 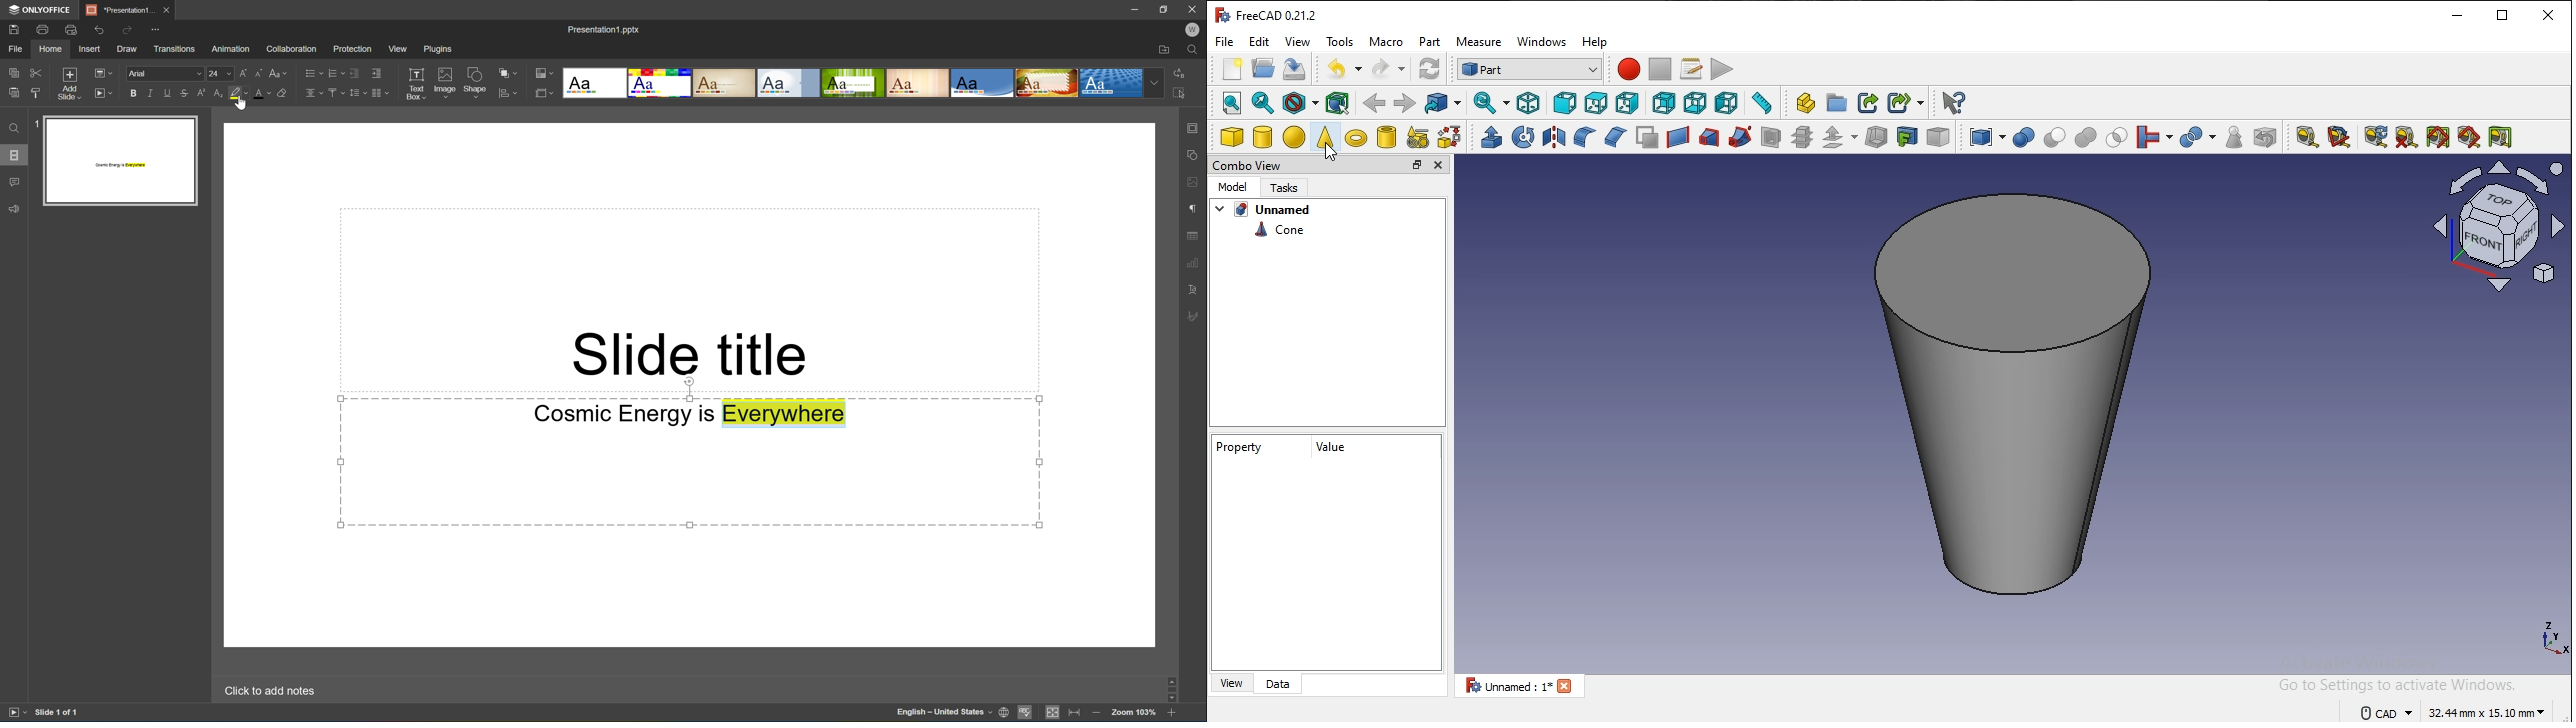 What do you see at coordinates (355, 71) in the screenshot?
I see `Decrease indent` at bounding box center [355, 71].